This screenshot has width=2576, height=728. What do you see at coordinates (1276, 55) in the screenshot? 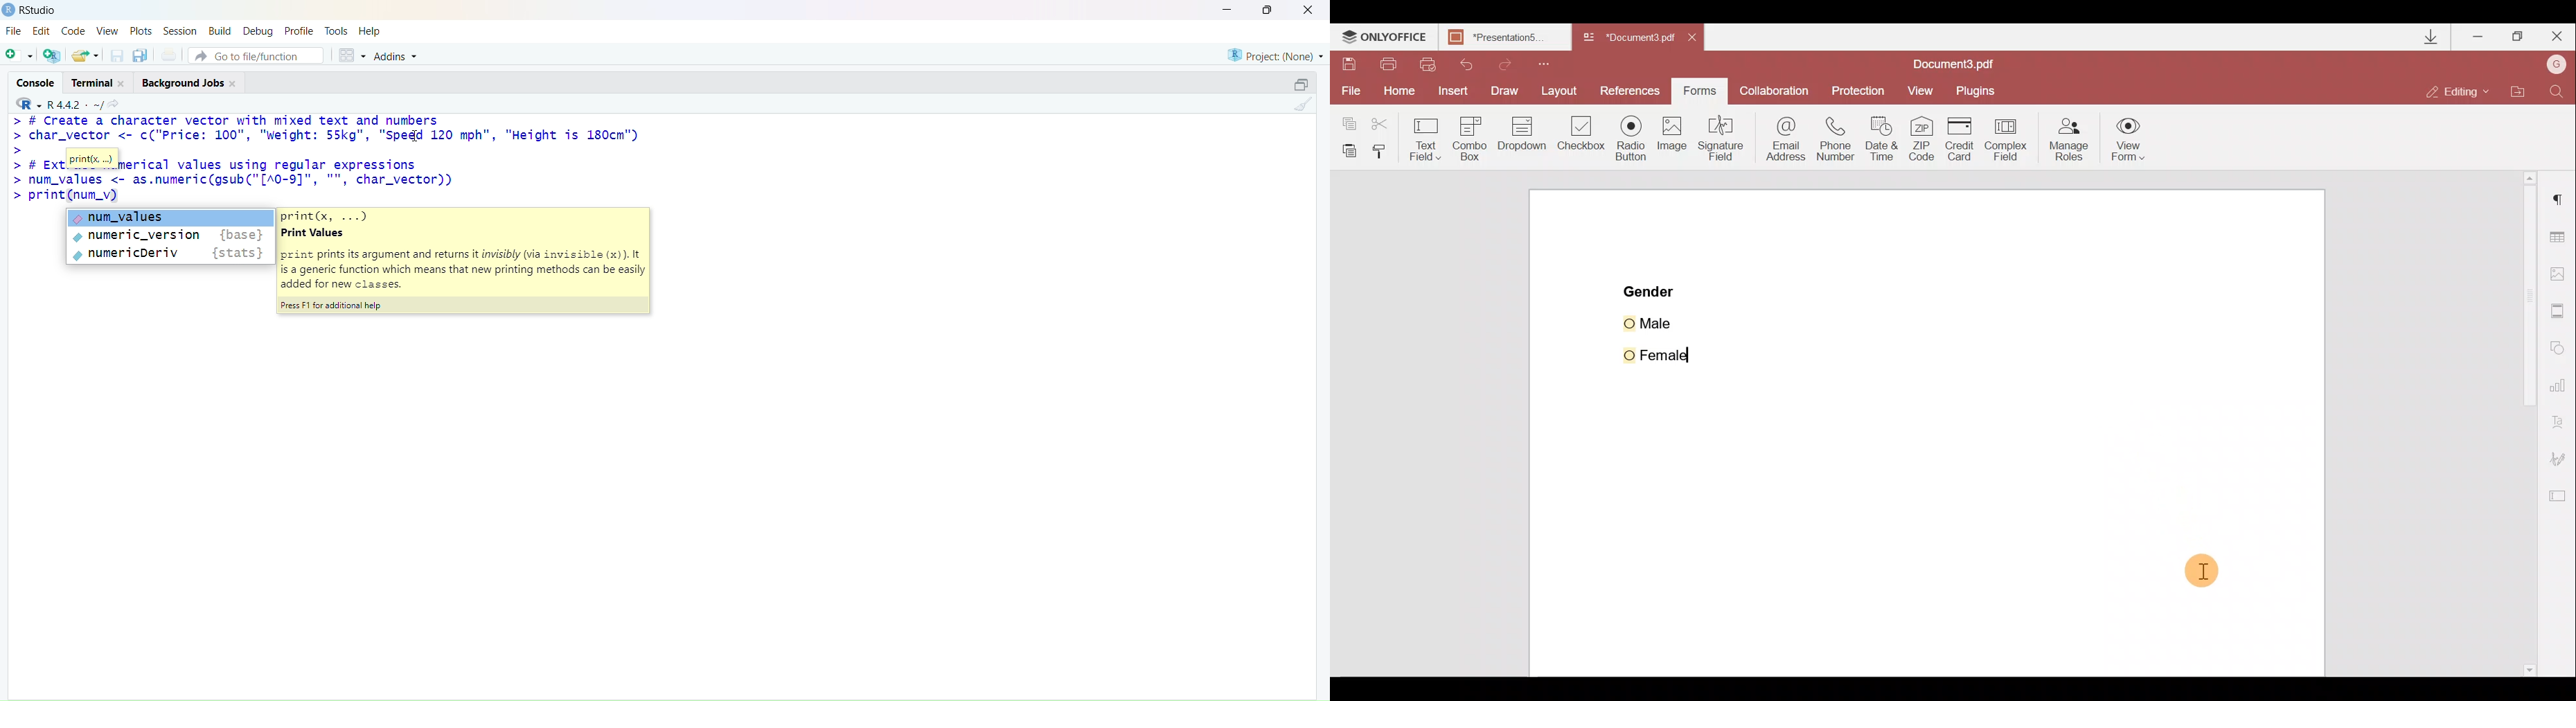
I see `project (none)` at bounding box center [1276, 55].